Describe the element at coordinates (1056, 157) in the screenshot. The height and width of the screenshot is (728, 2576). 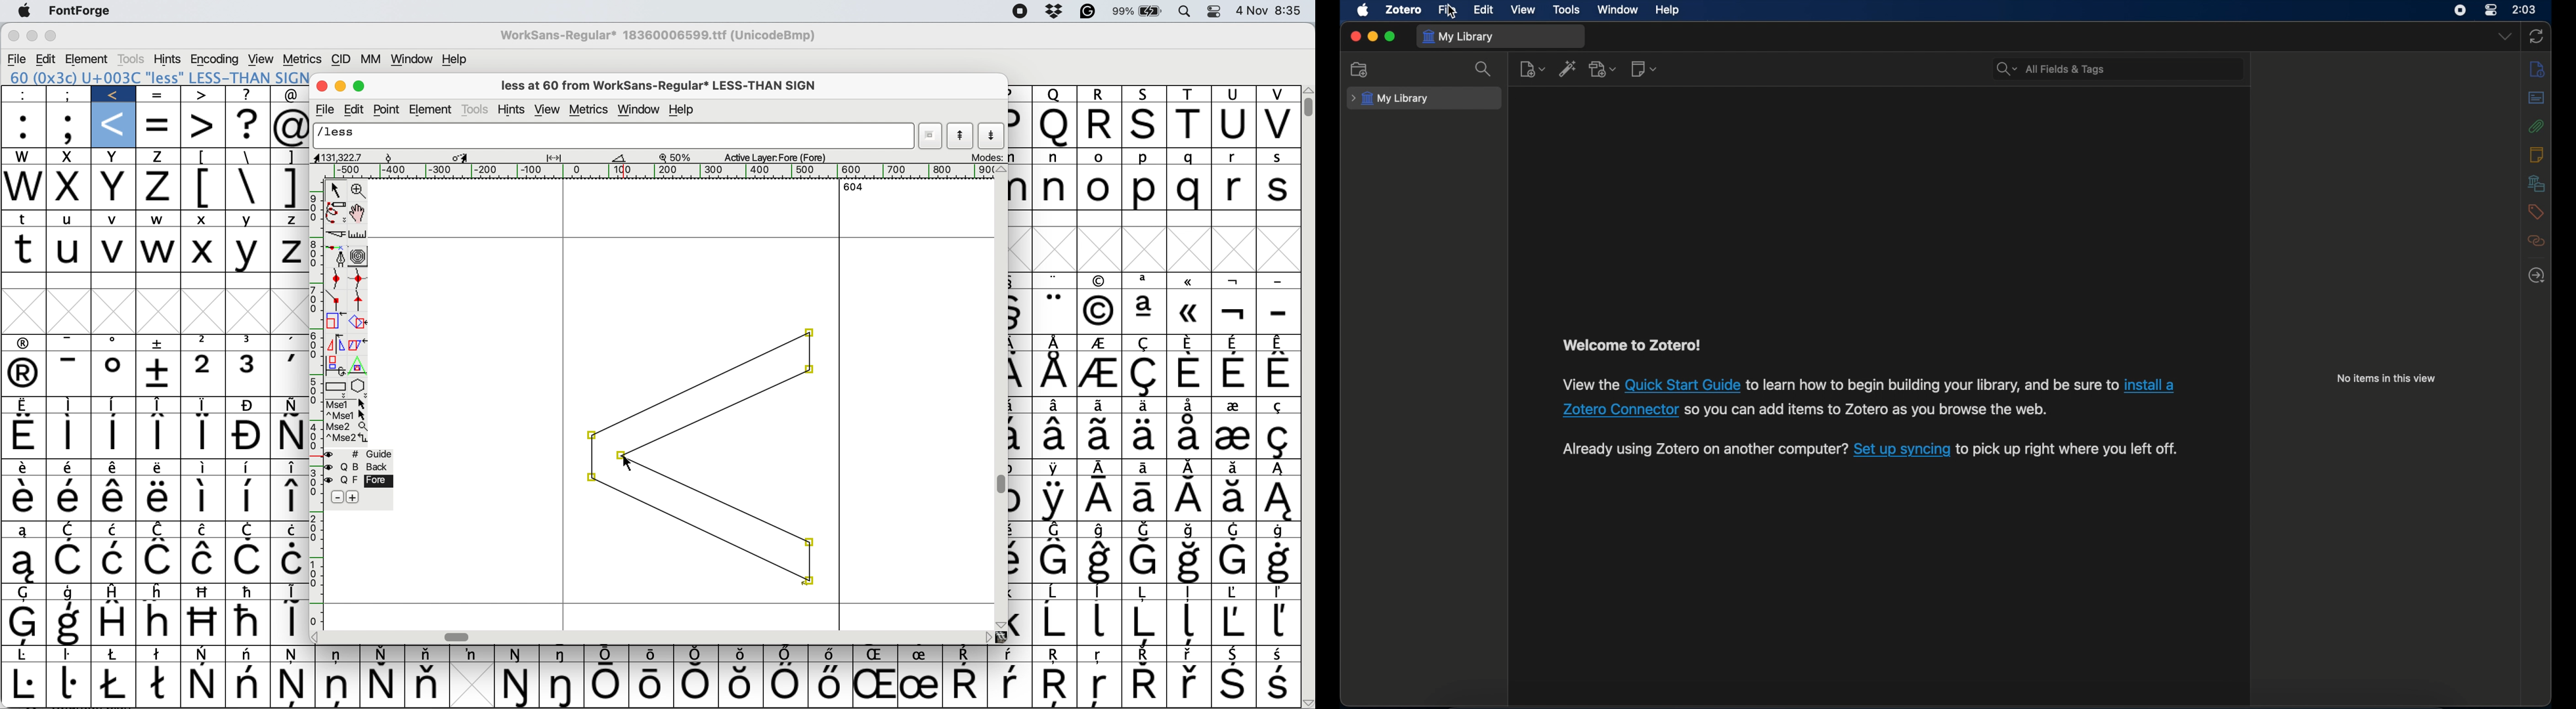
I see `n` at that location.